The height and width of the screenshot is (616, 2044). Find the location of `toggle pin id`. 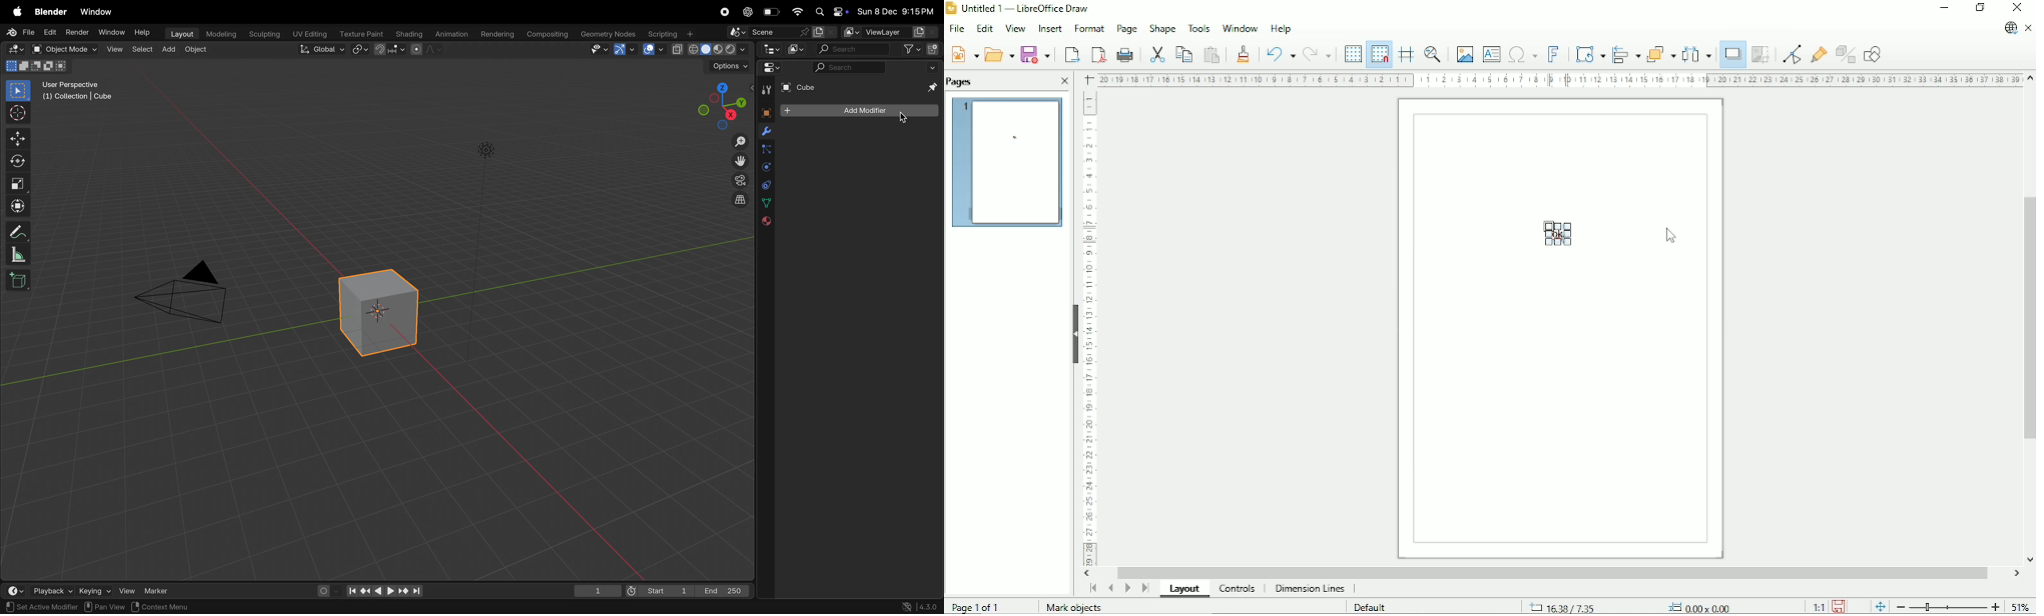

toggle pin id is located at coordinates (931, 89).